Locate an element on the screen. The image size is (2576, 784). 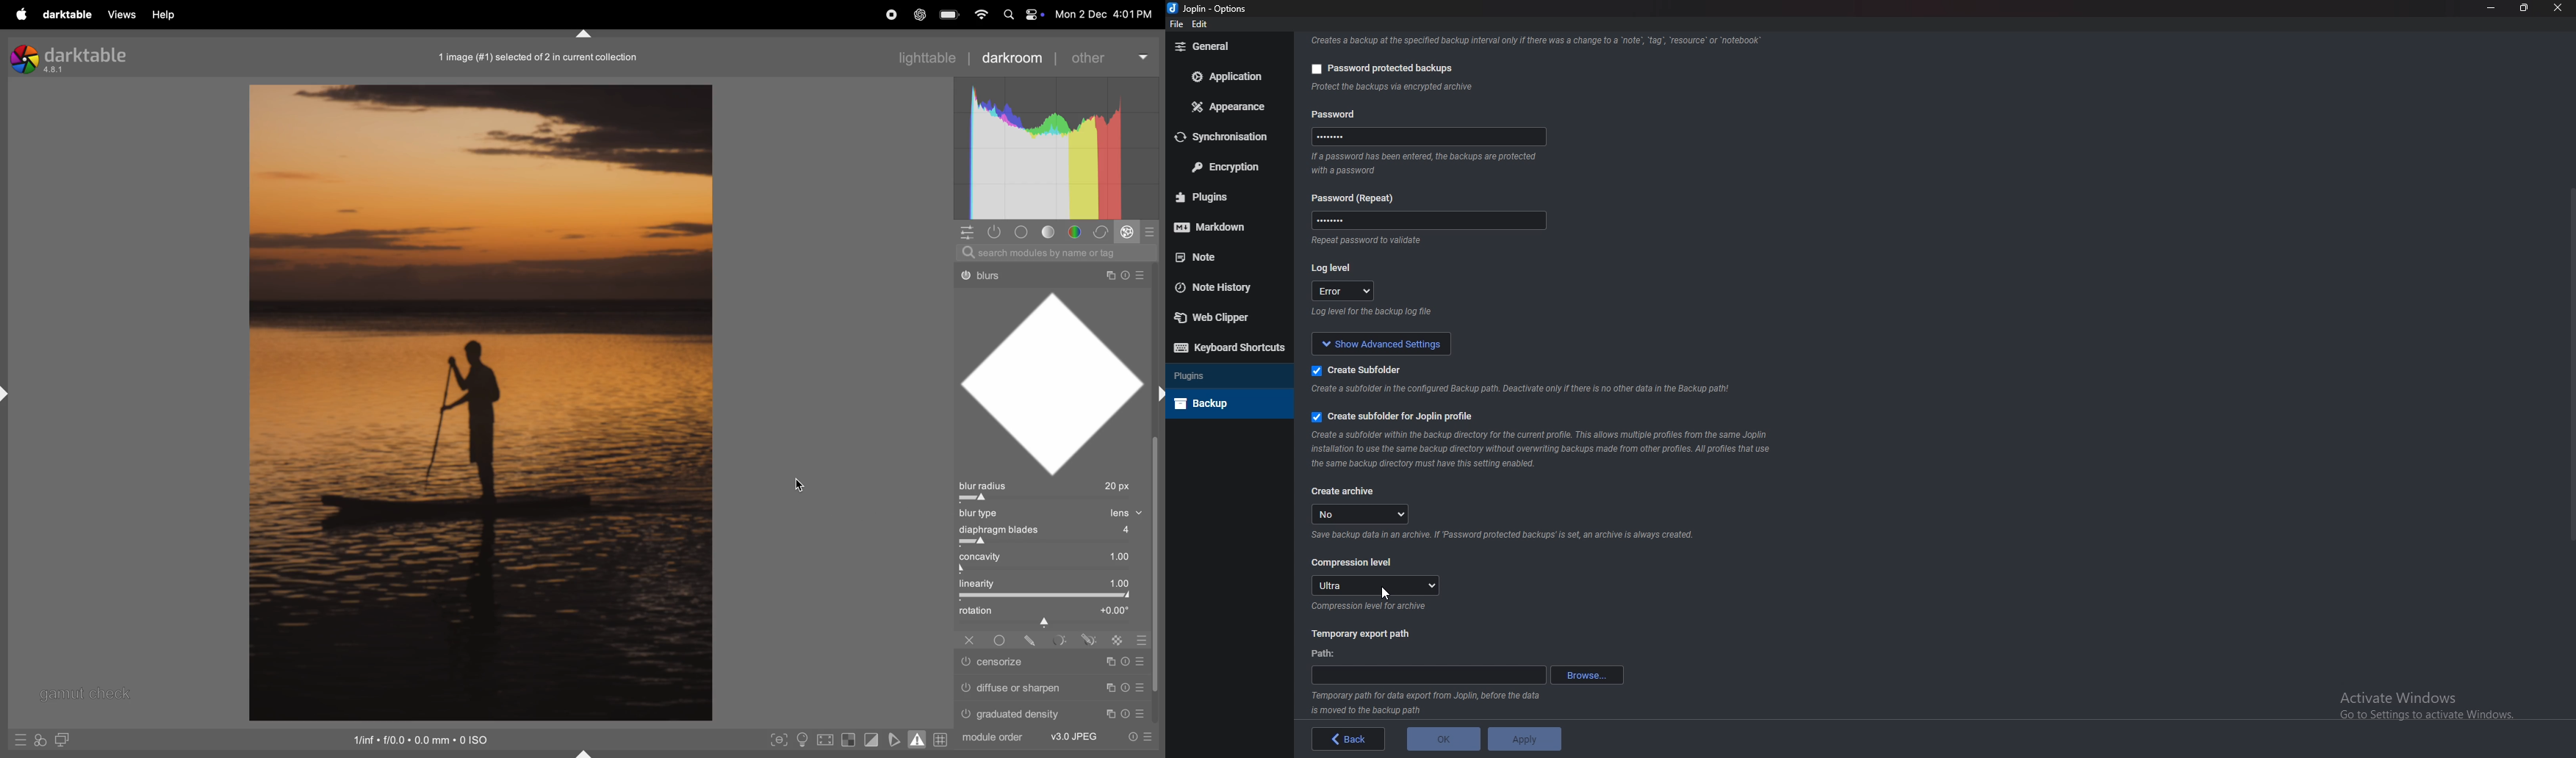
back is located at coordinates (1345, 739).